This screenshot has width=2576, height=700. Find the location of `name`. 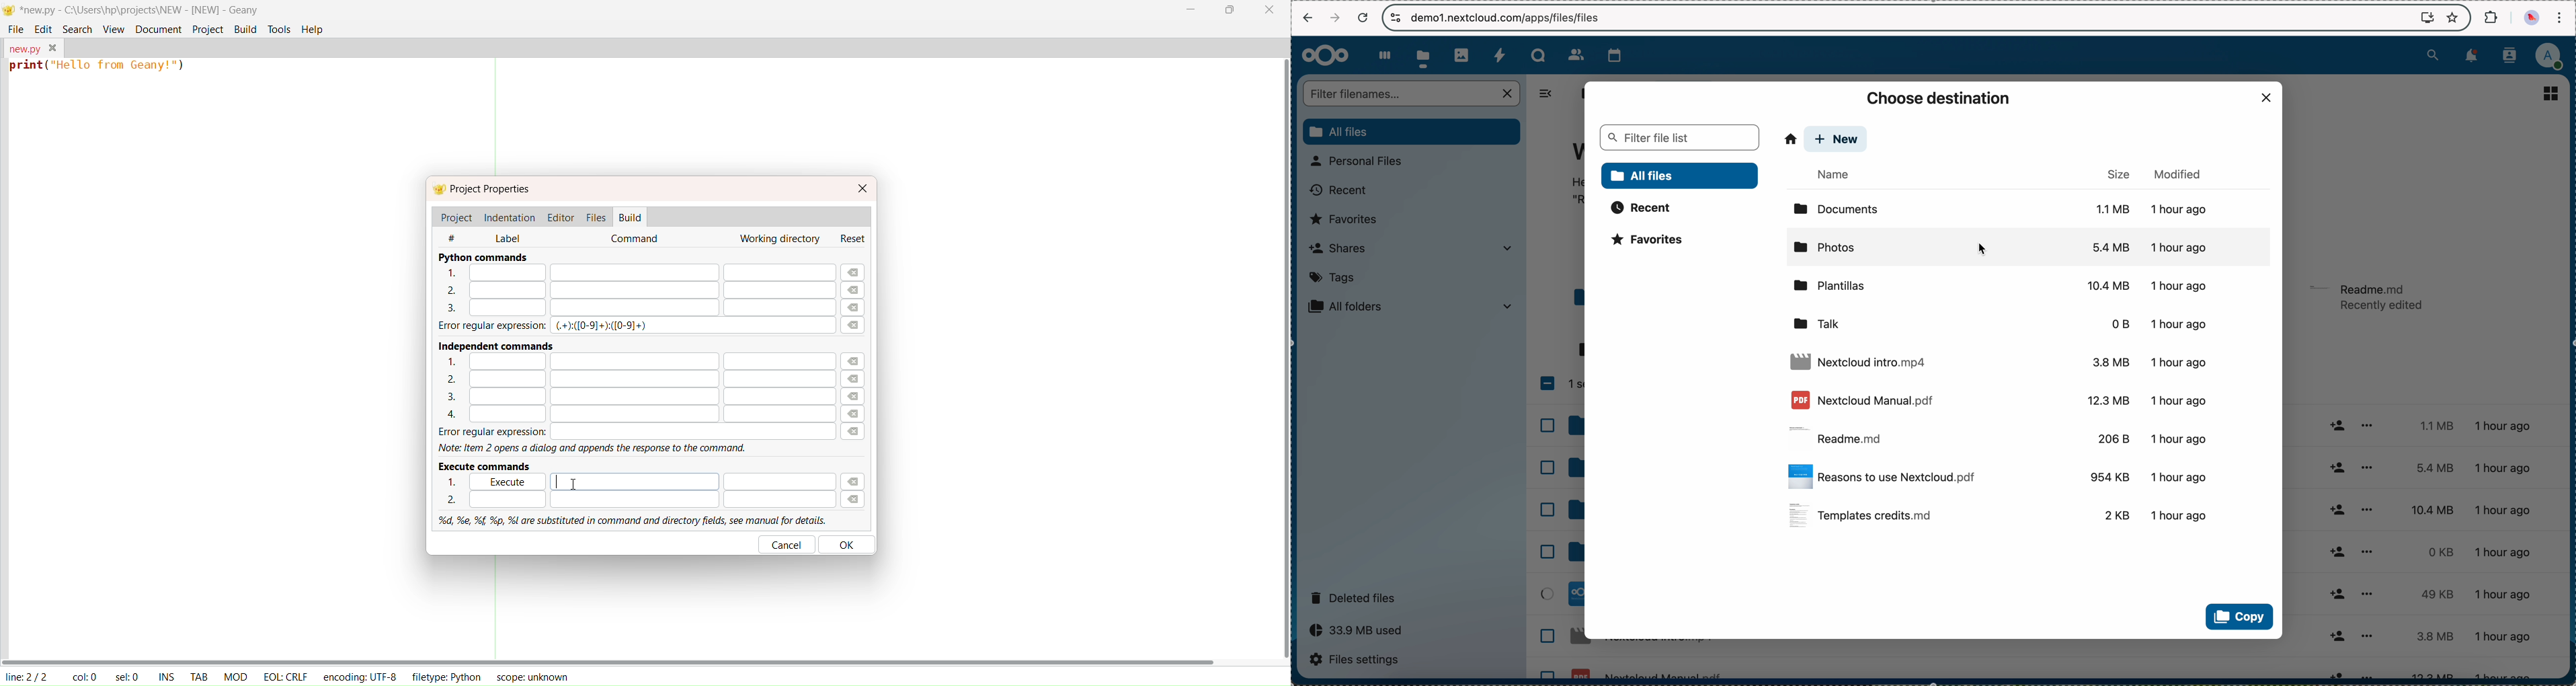

name is located at coordinates (1837, 175).